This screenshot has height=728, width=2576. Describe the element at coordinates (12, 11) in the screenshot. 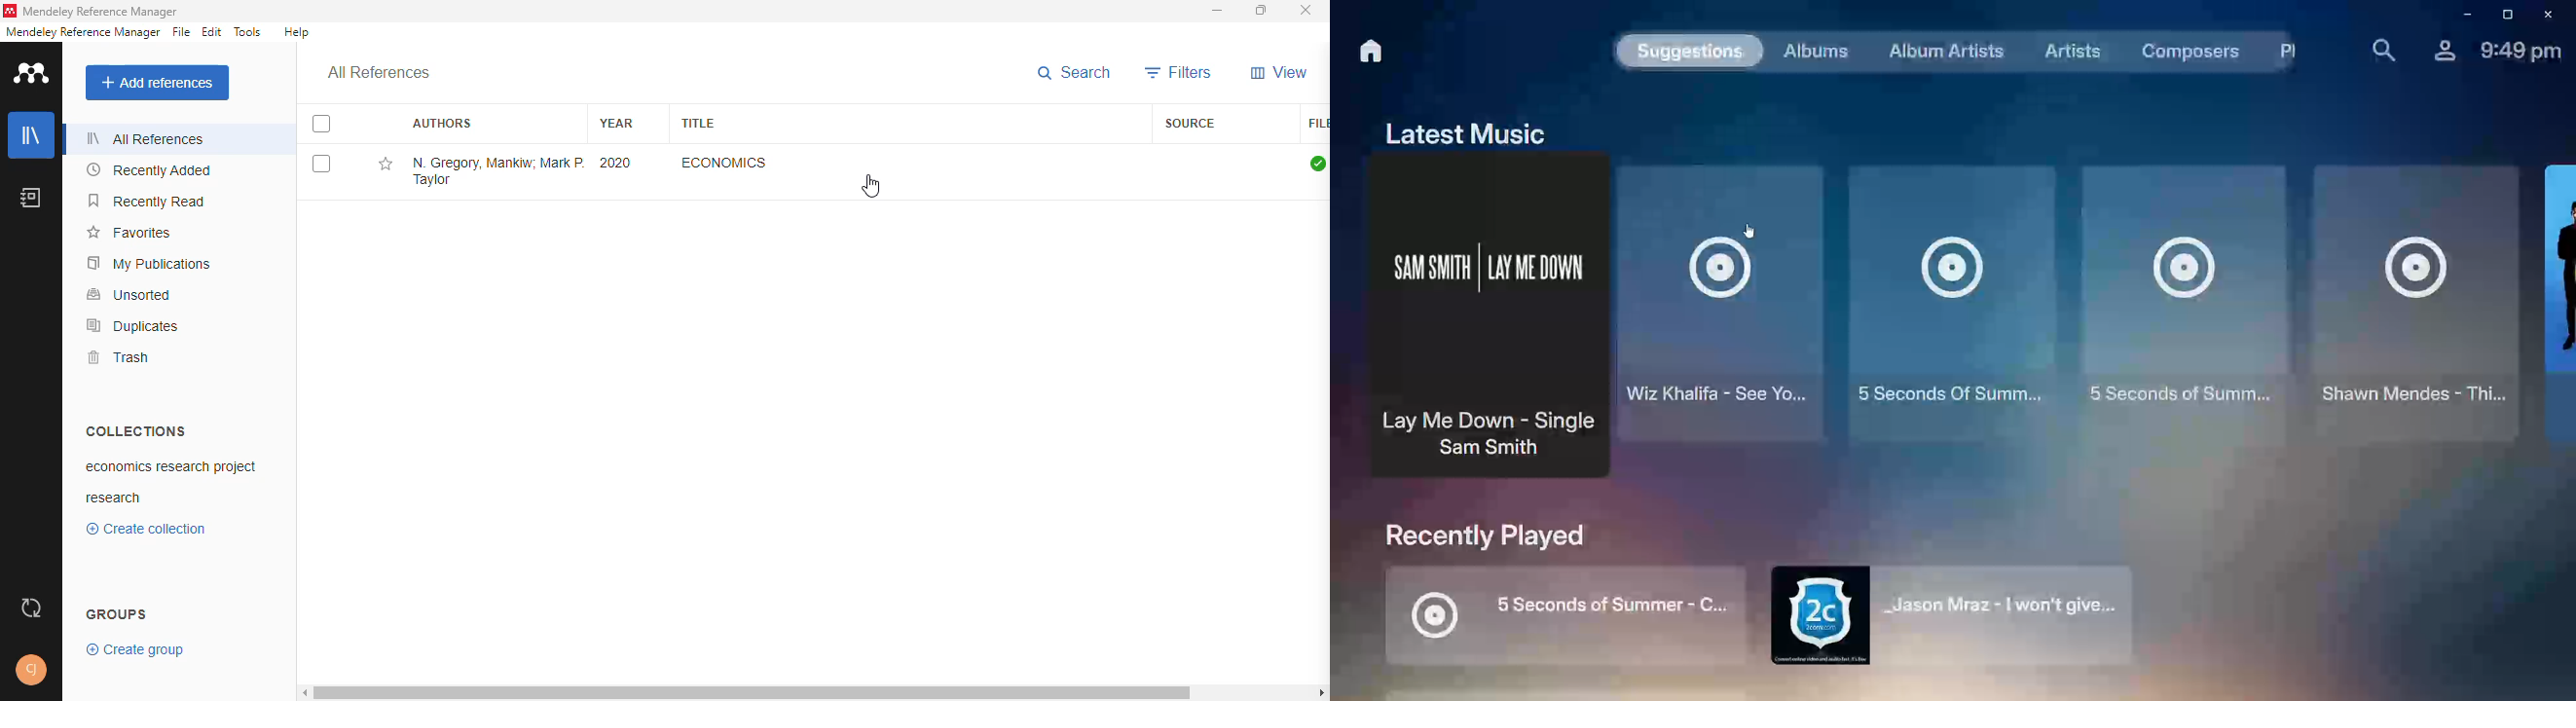

I see `logo` at that location.